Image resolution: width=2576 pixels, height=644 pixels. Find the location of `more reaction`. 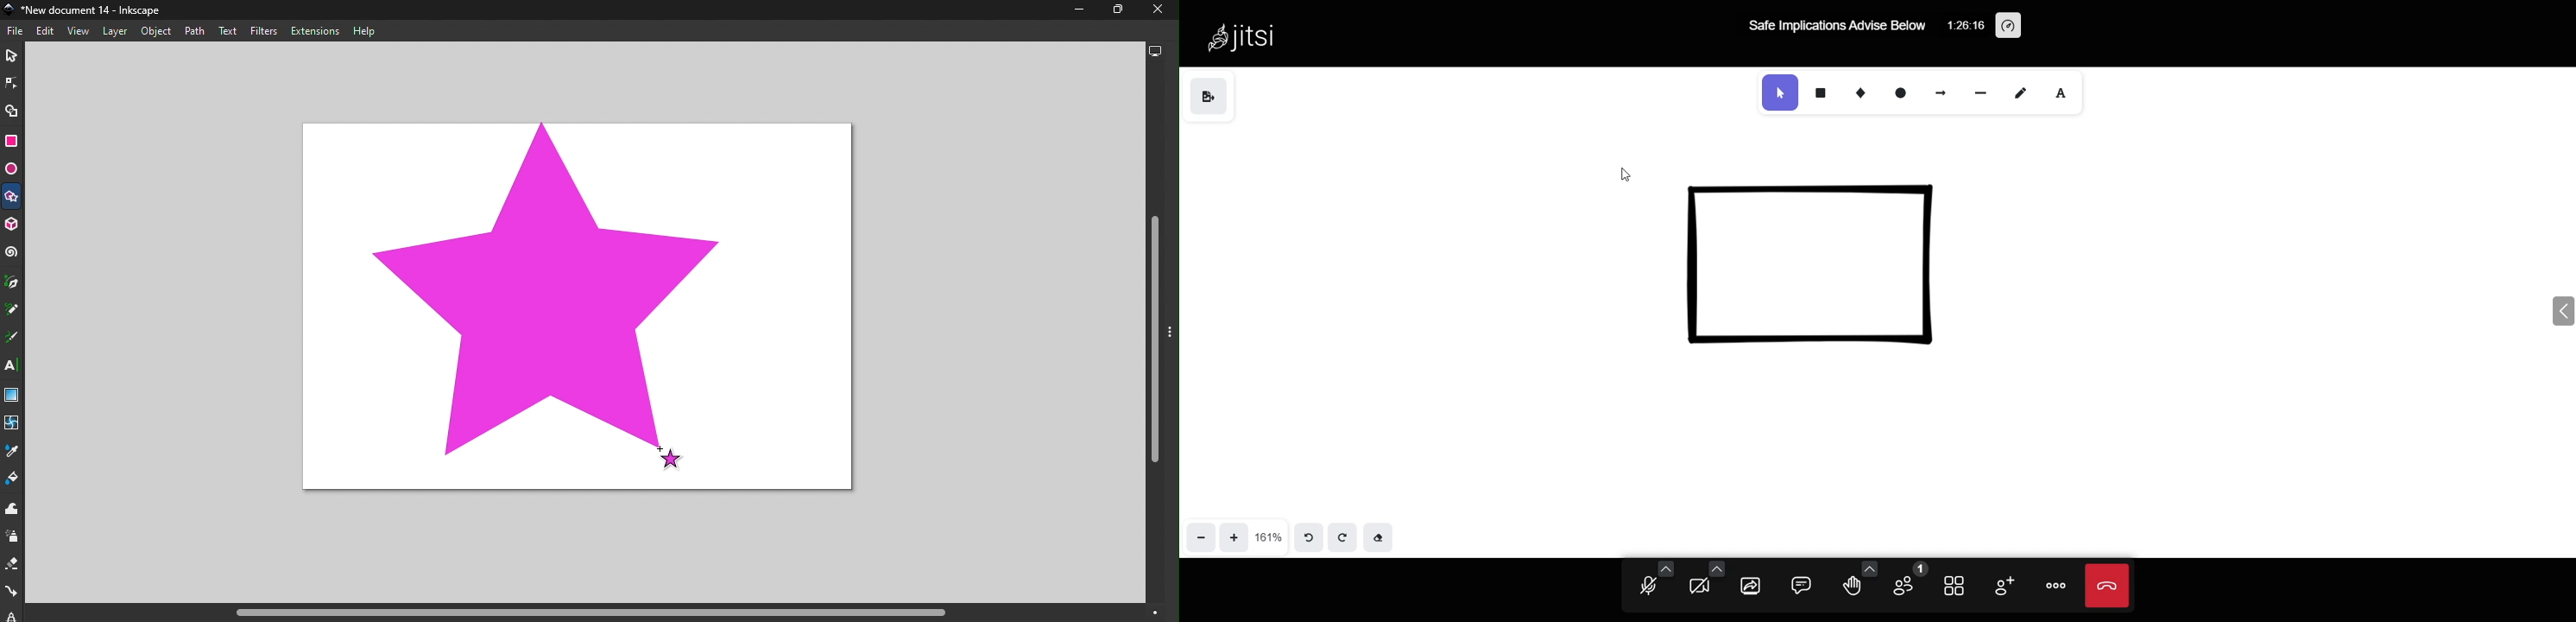

more reaction is located at coordinates (1866, 561).